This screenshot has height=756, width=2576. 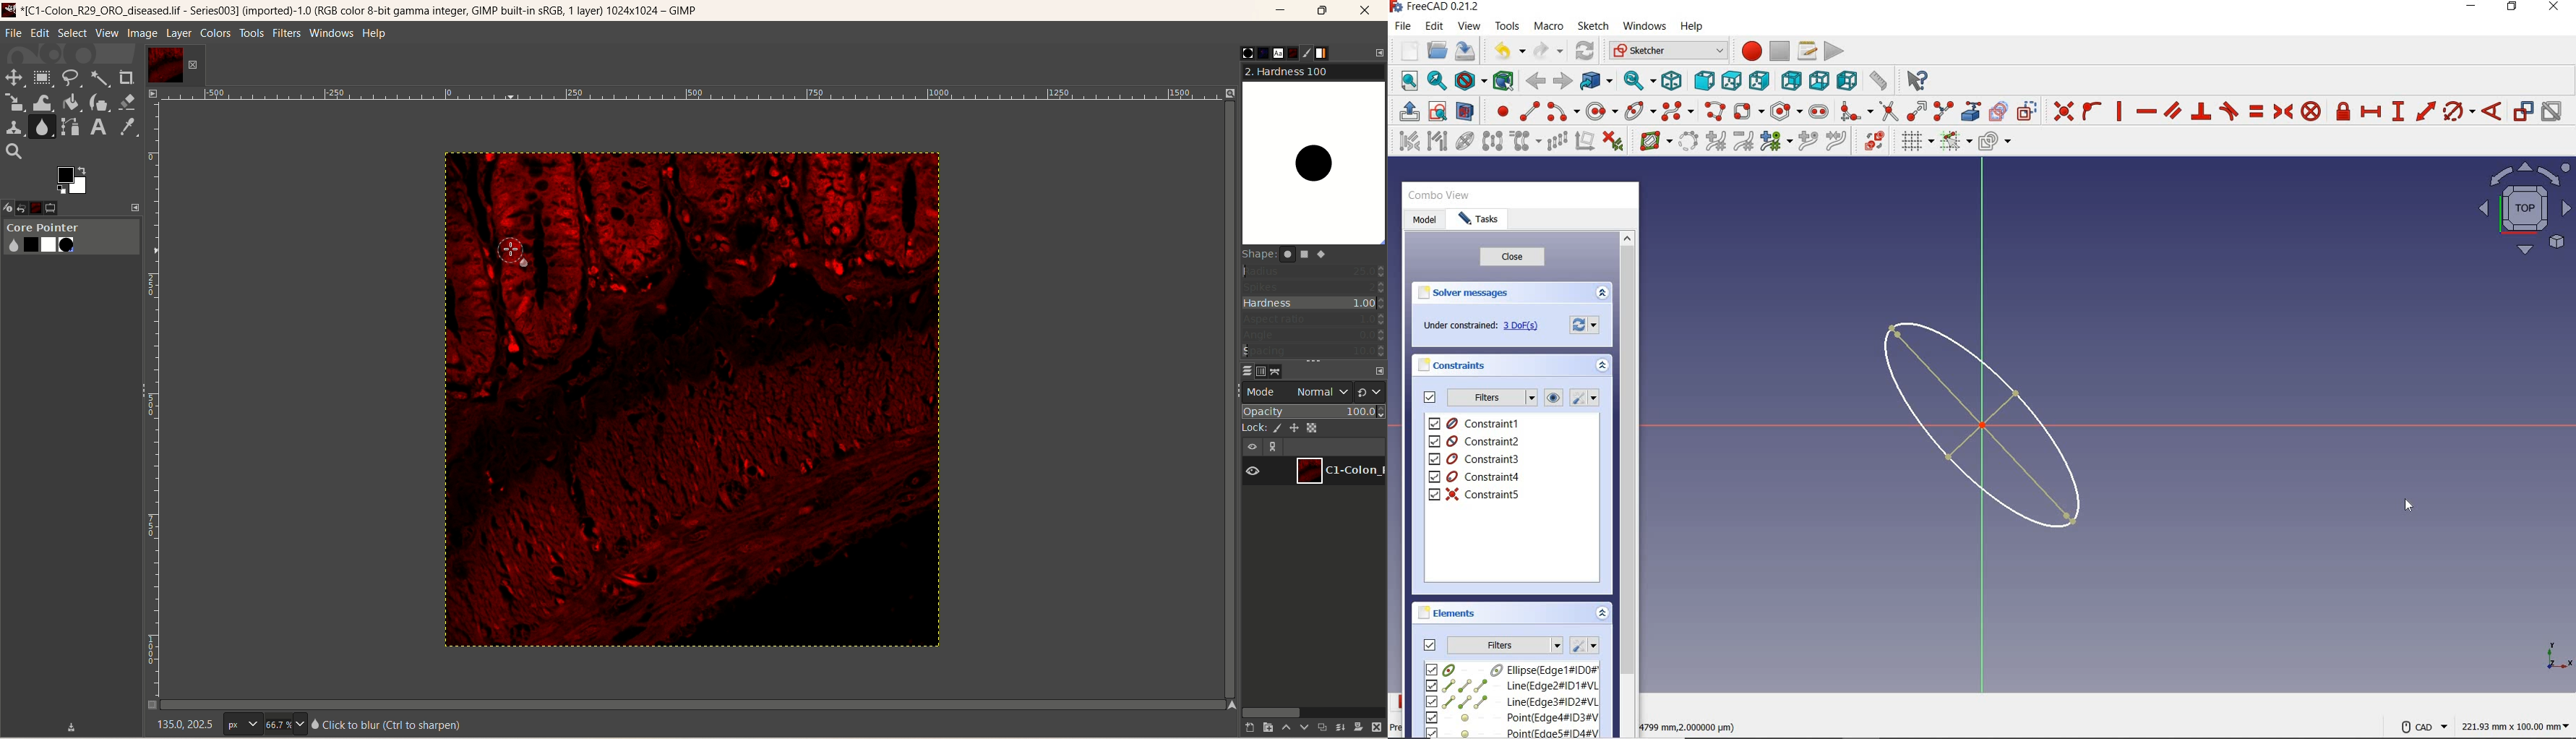 What do you see at coordinates (2344, 111) in the screenshot?
I see `constrin lock` at bounding box center [2344, 111].